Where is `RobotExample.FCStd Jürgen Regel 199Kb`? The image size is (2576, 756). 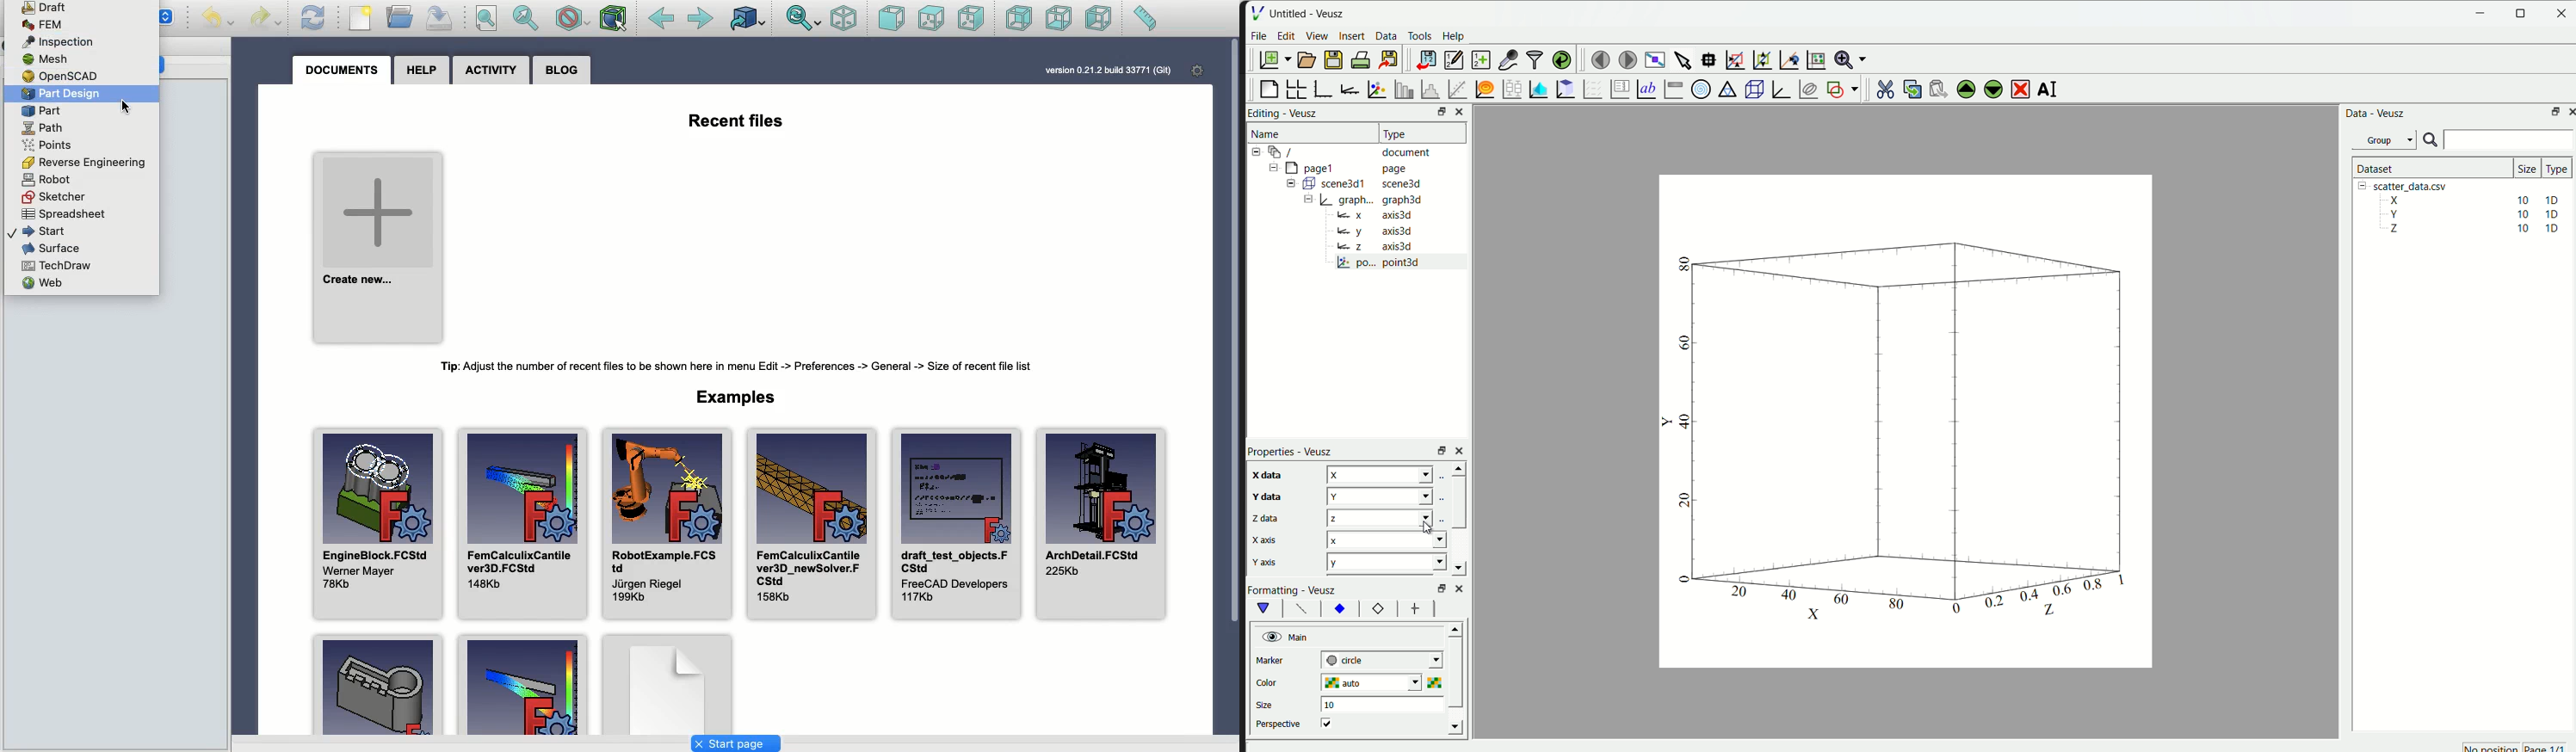 RobotExample.FCStd Jürgen Regel 199Kb is located at coordinates (665, 525).